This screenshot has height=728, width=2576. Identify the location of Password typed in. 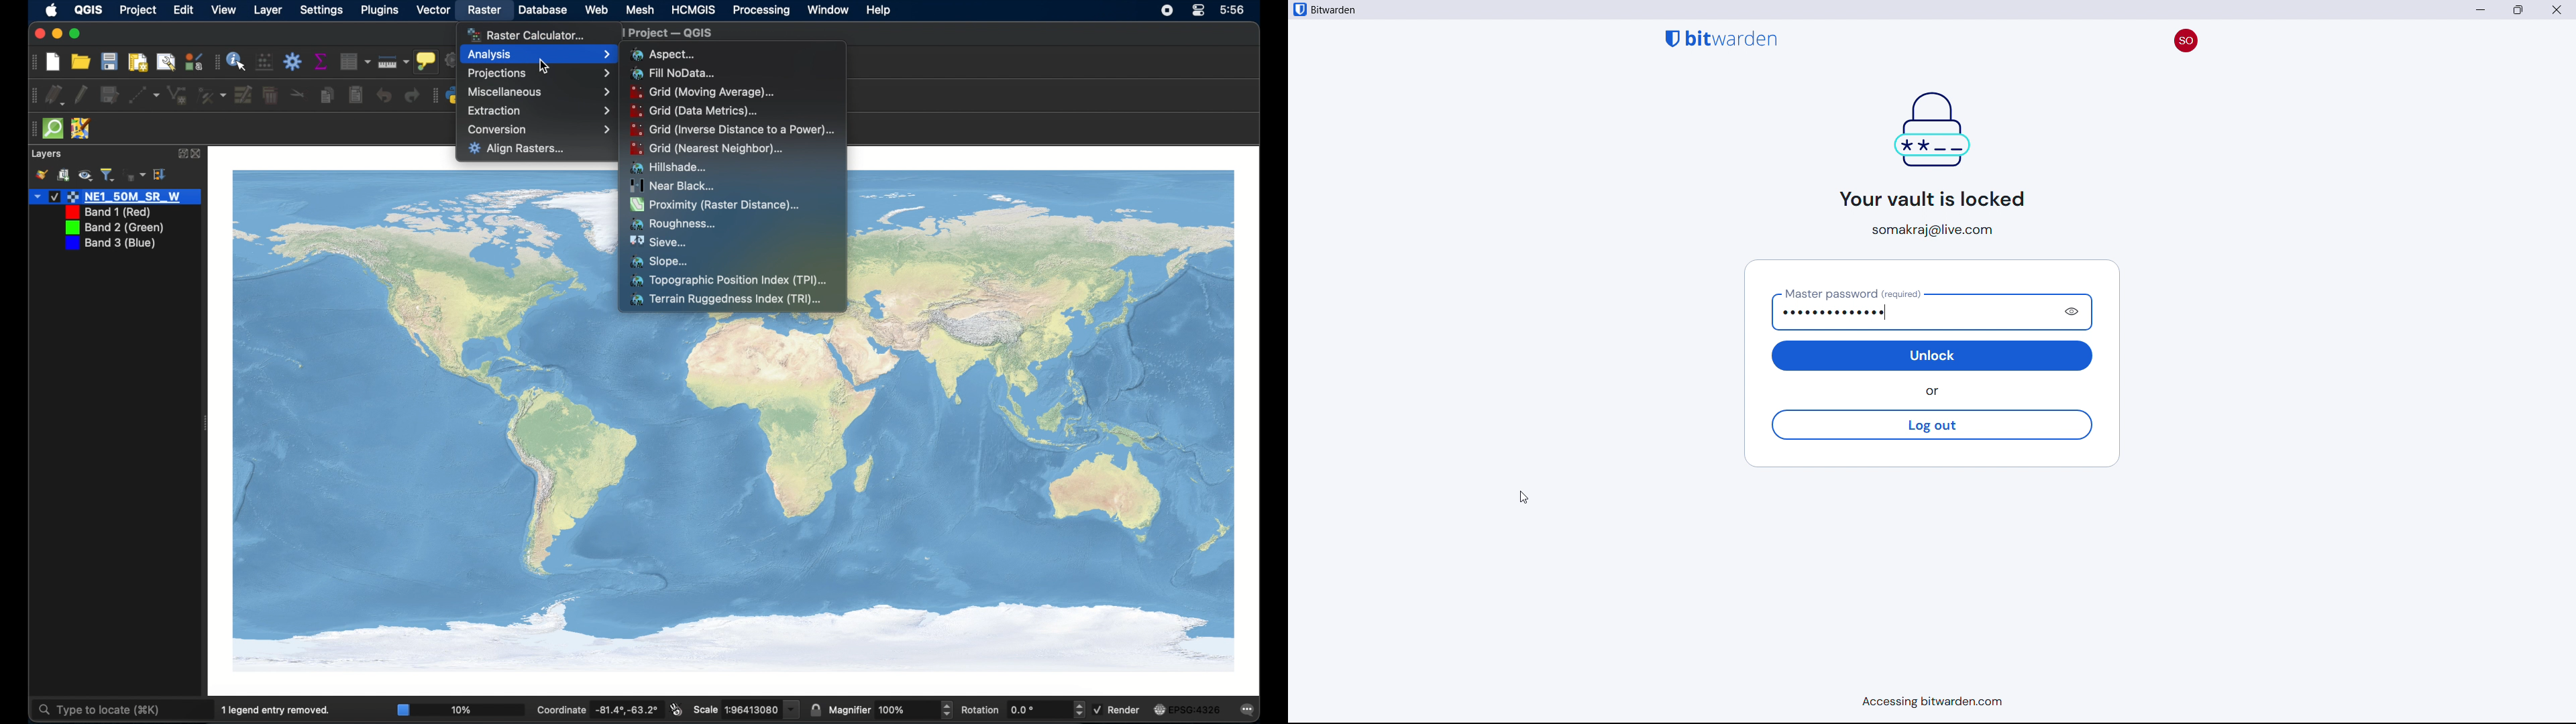
(1910, 312).